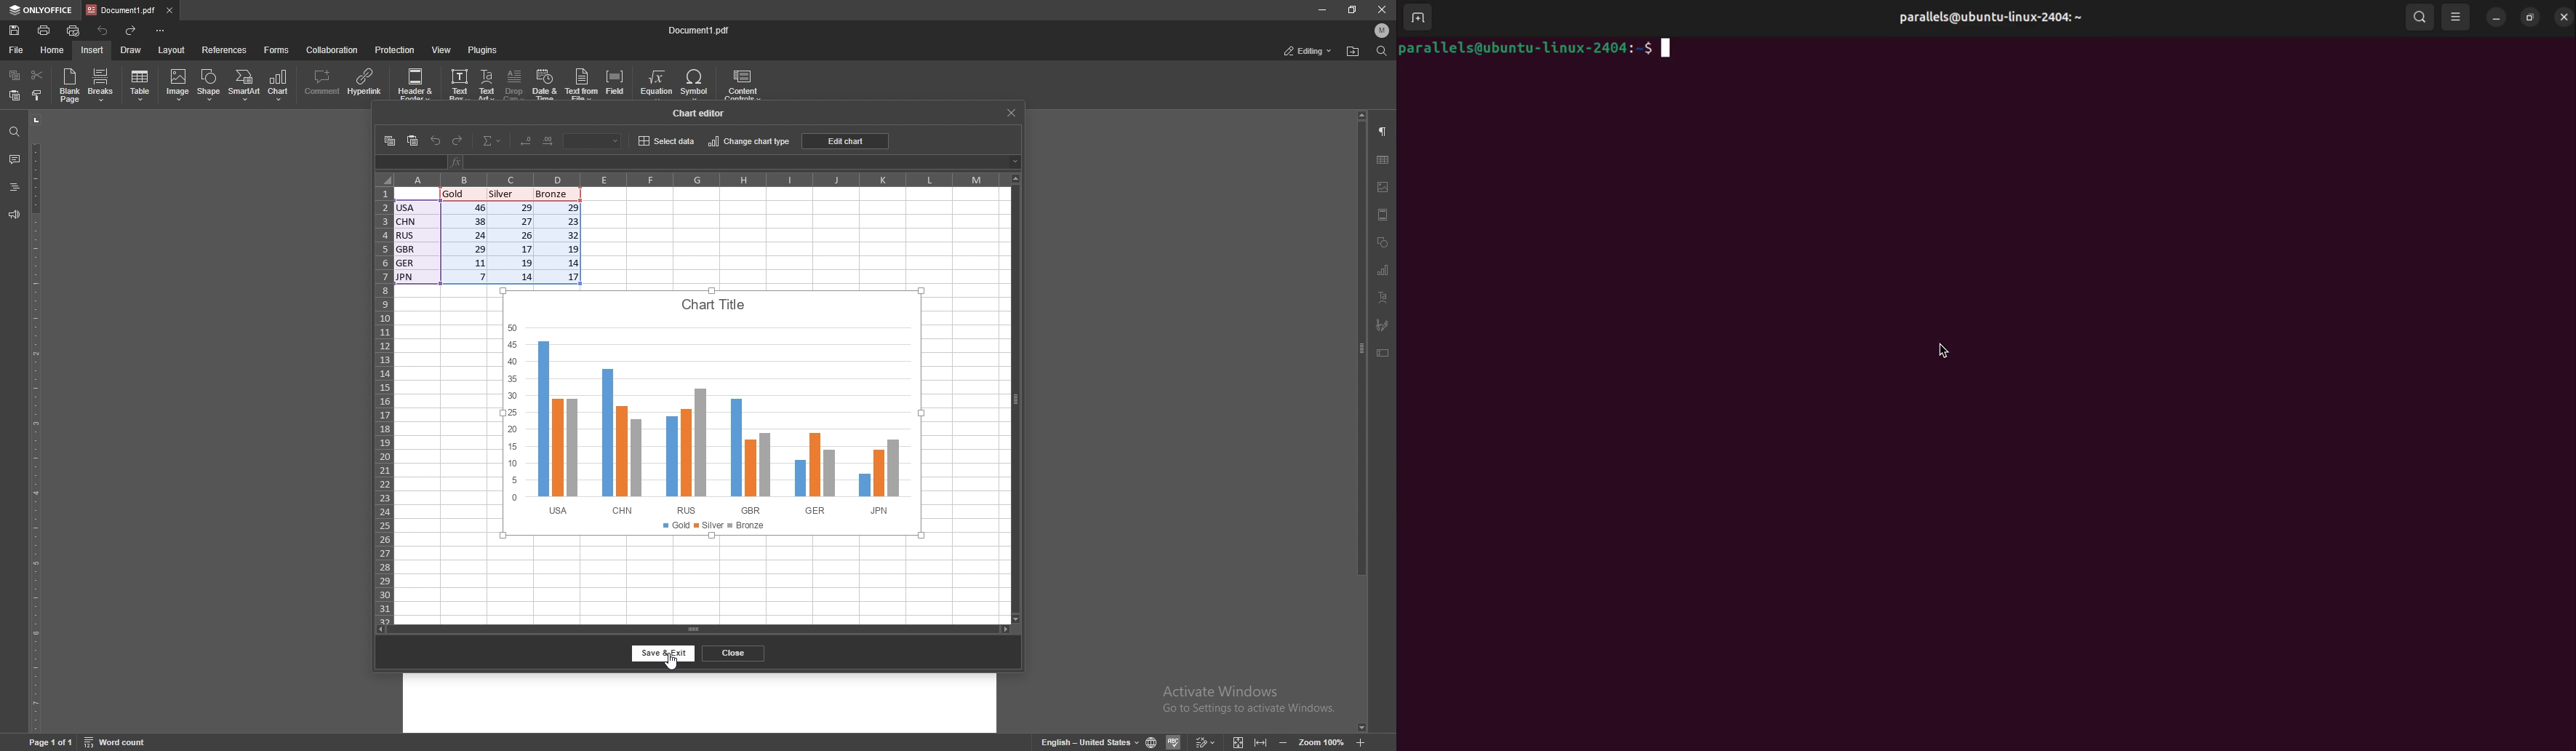  I want to click on undo, so click(436, 140).